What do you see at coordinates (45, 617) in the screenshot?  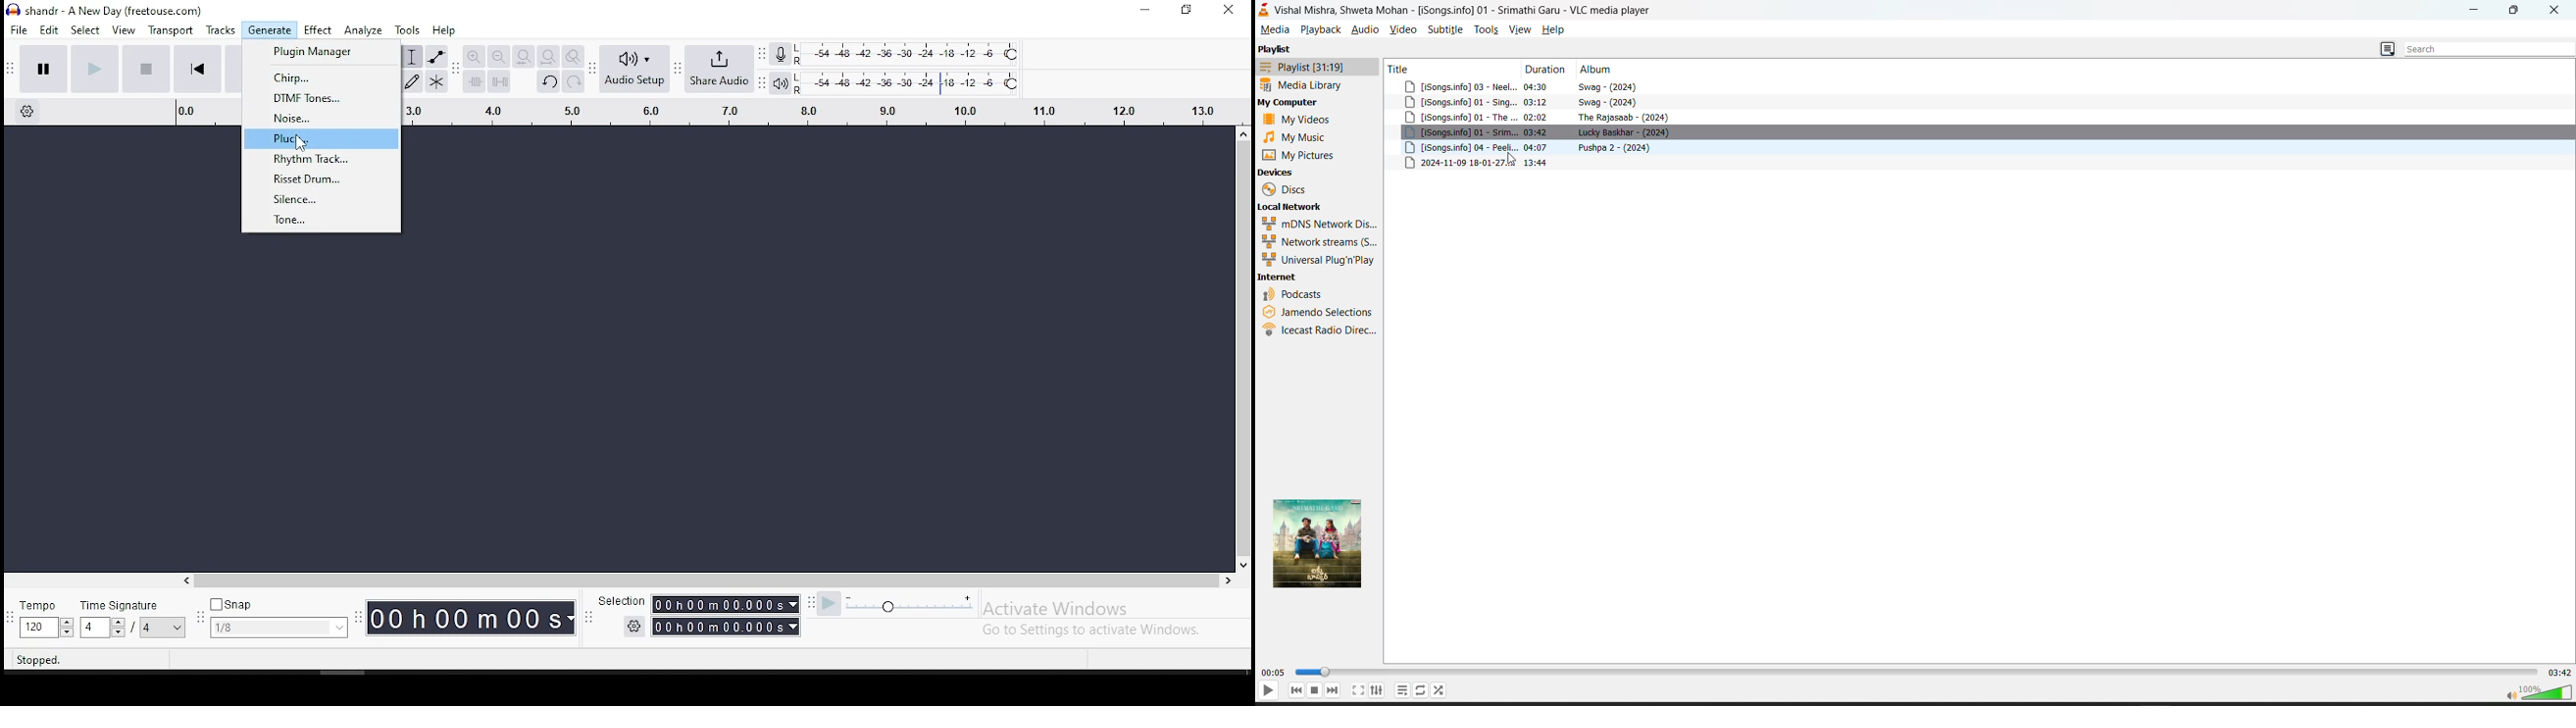 I see `time signature` at bounding box center [45, 617].